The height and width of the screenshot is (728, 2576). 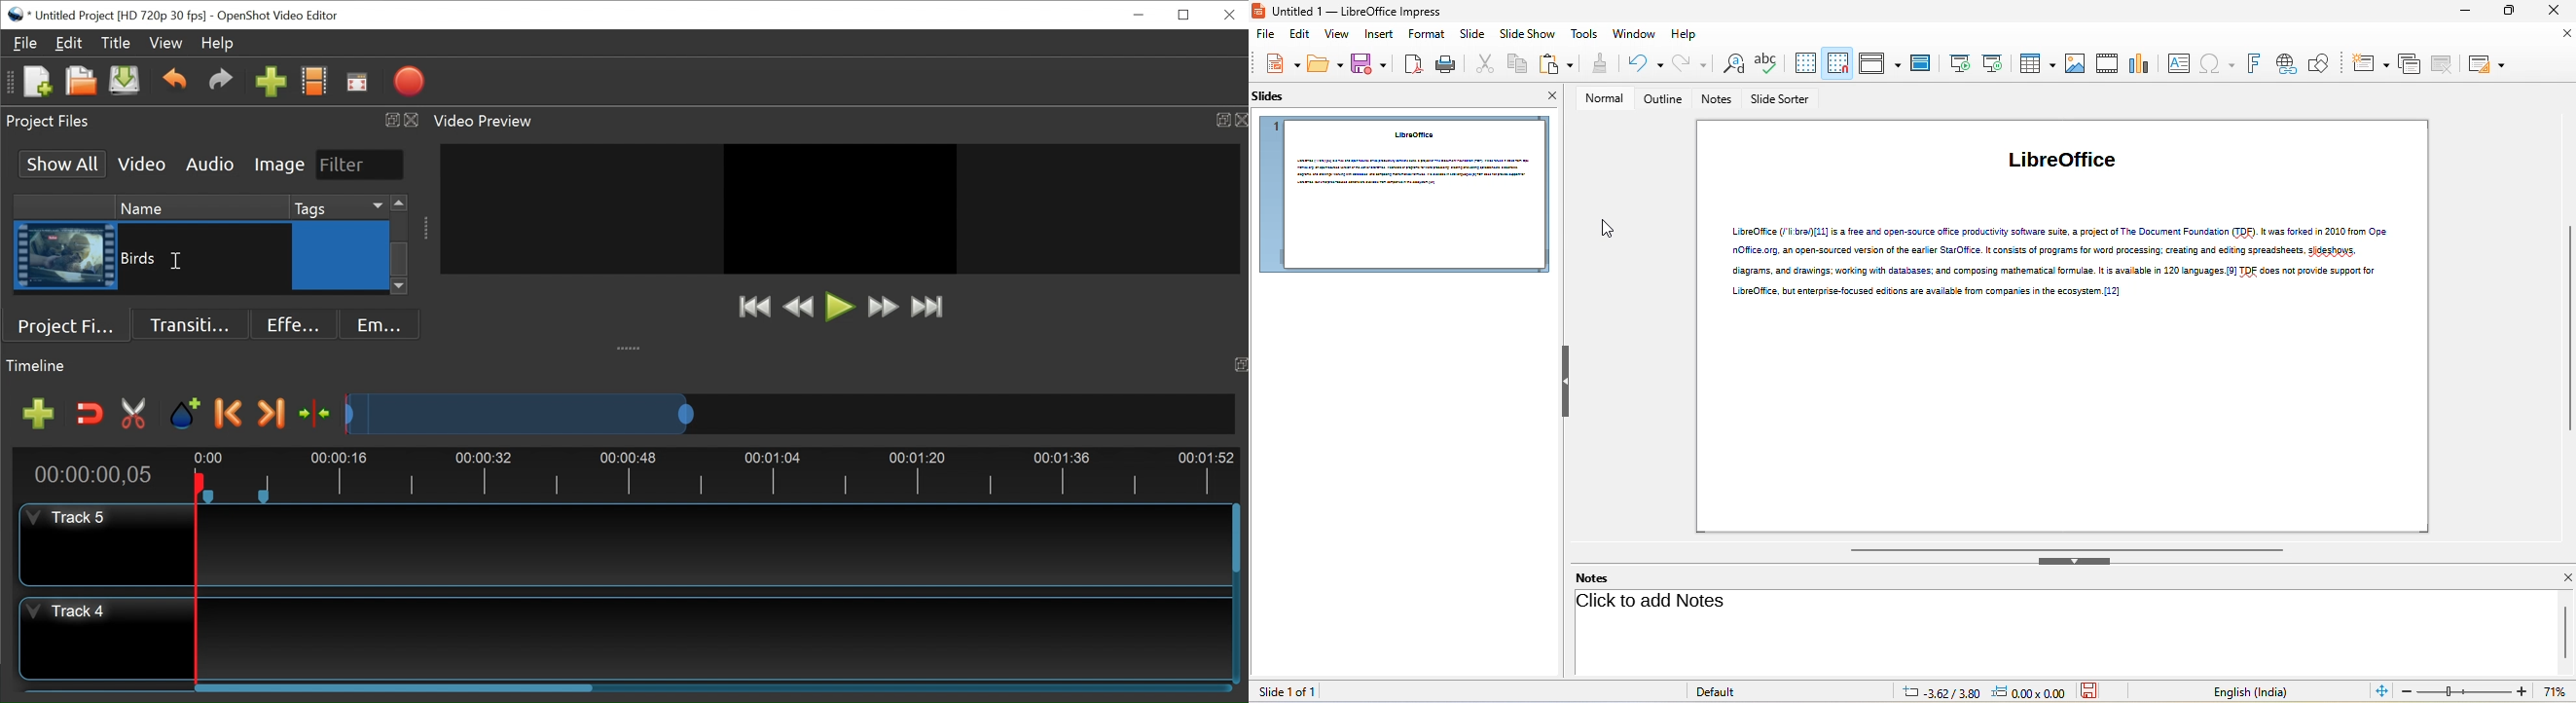 I want to click on start from current slide , so click(x=1995, y=63).